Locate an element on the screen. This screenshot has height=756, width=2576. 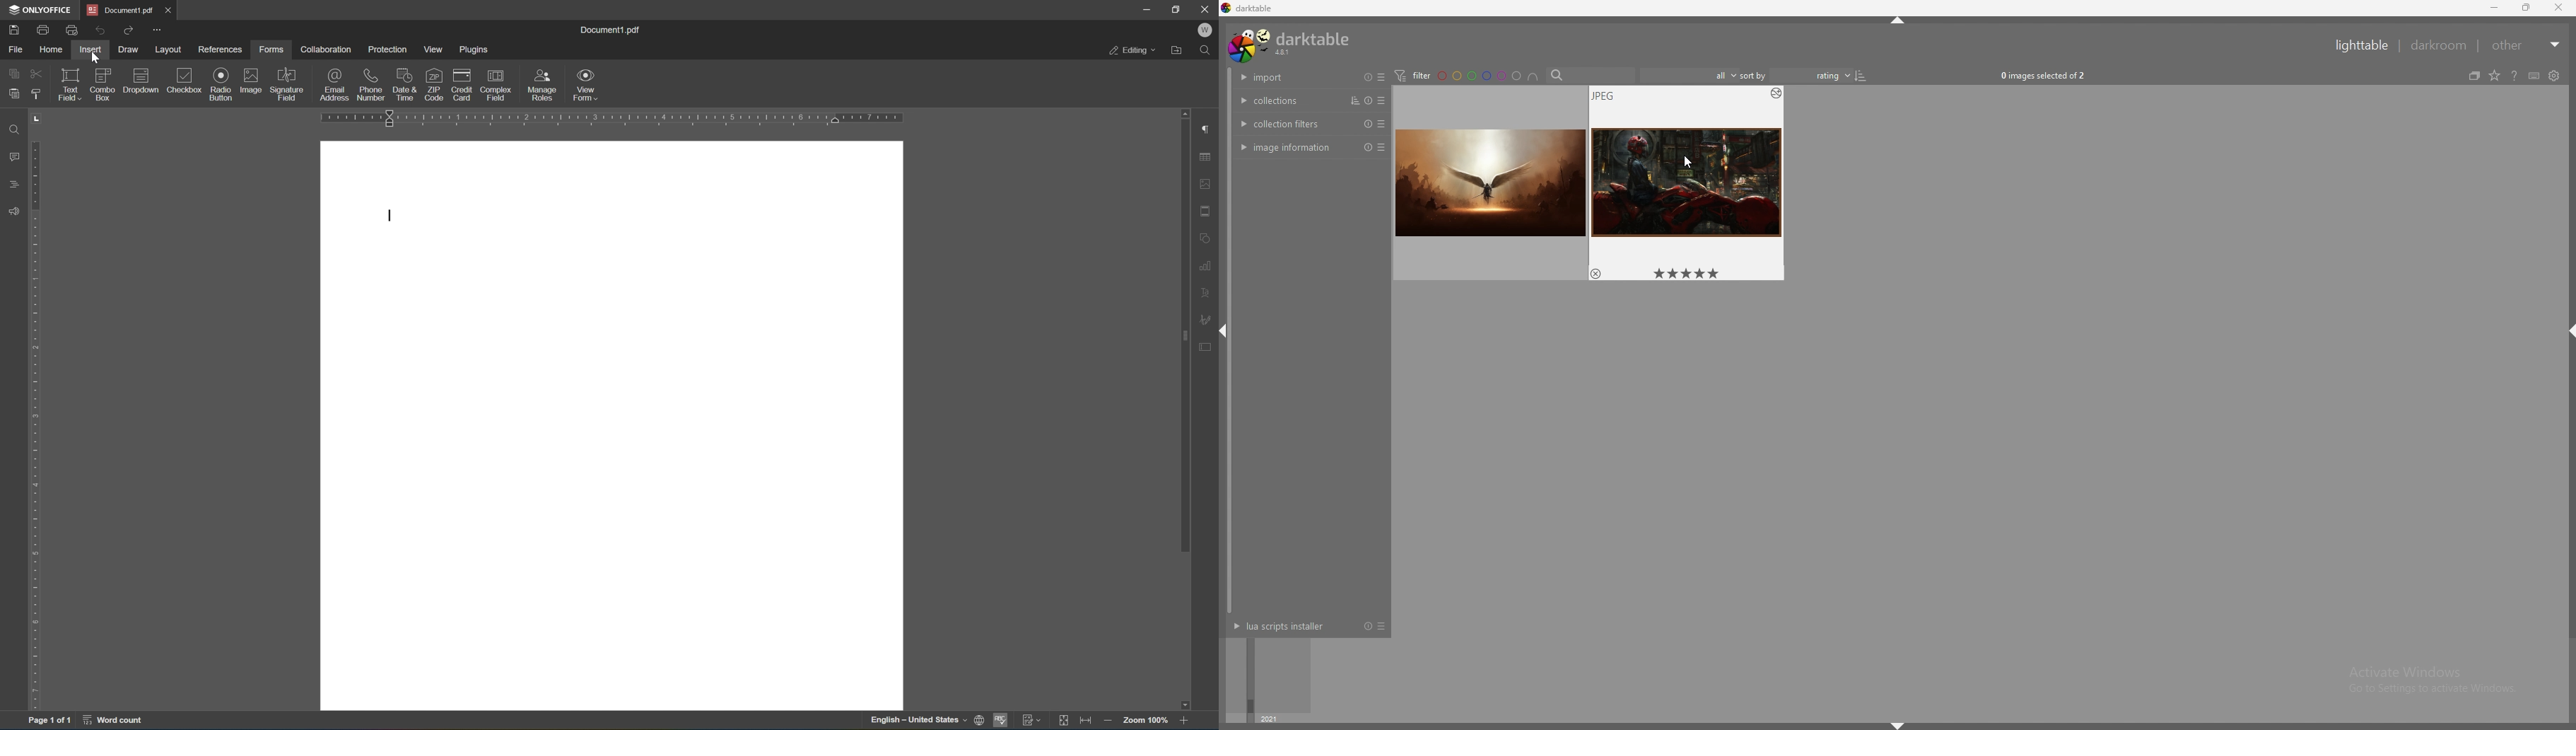
darkroom is located at coordinates (2438, 45).